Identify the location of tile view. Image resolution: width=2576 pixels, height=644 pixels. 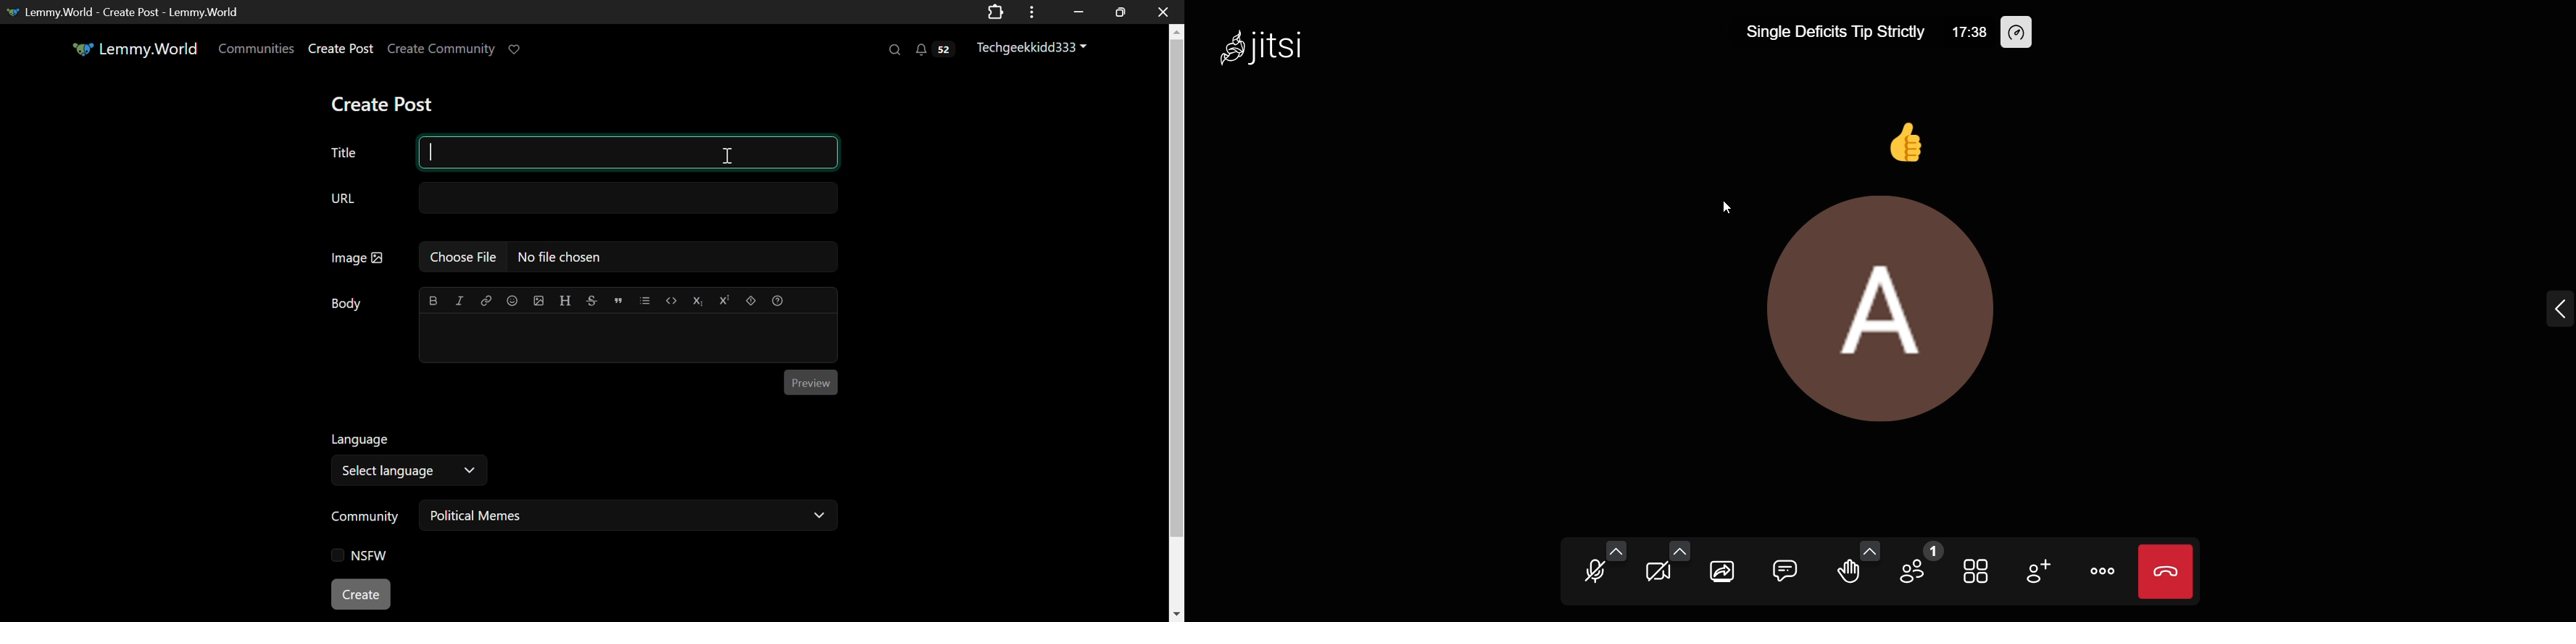
(1979, 572).